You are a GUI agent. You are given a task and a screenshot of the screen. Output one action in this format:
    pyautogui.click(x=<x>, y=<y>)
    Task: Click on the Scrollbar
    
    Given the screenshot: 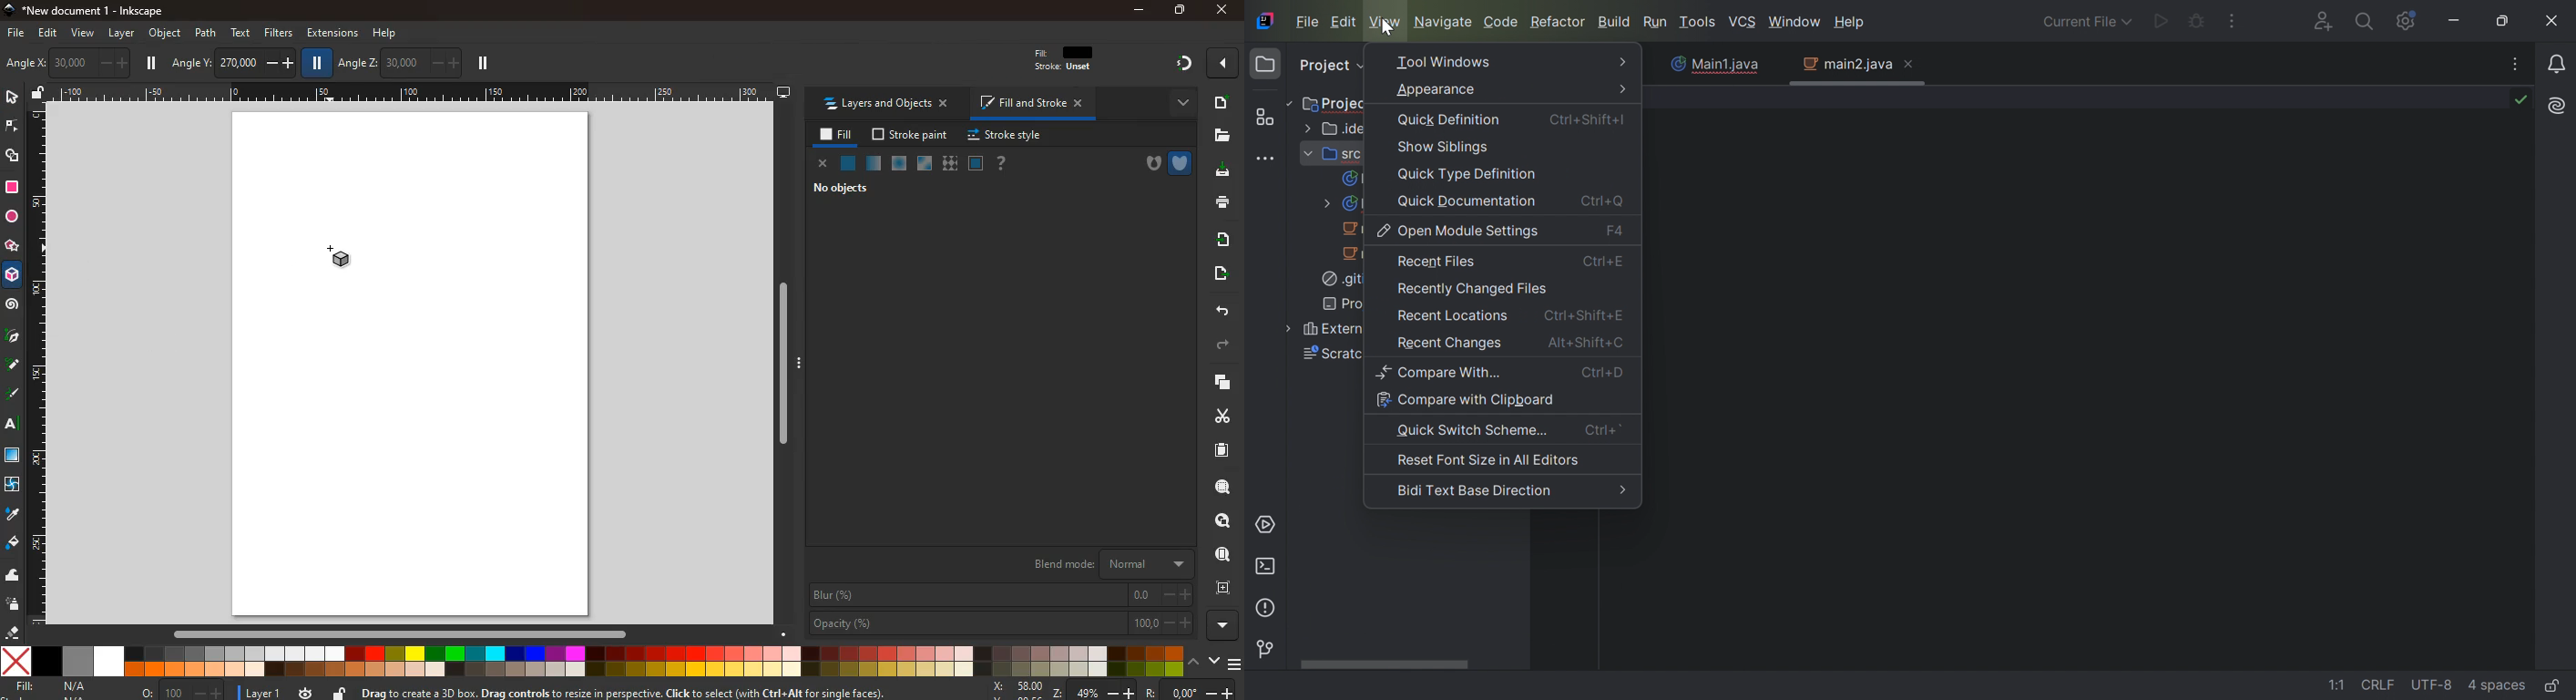 What is the action you would take?
    pyautogui.click(x=397, y=632)
    